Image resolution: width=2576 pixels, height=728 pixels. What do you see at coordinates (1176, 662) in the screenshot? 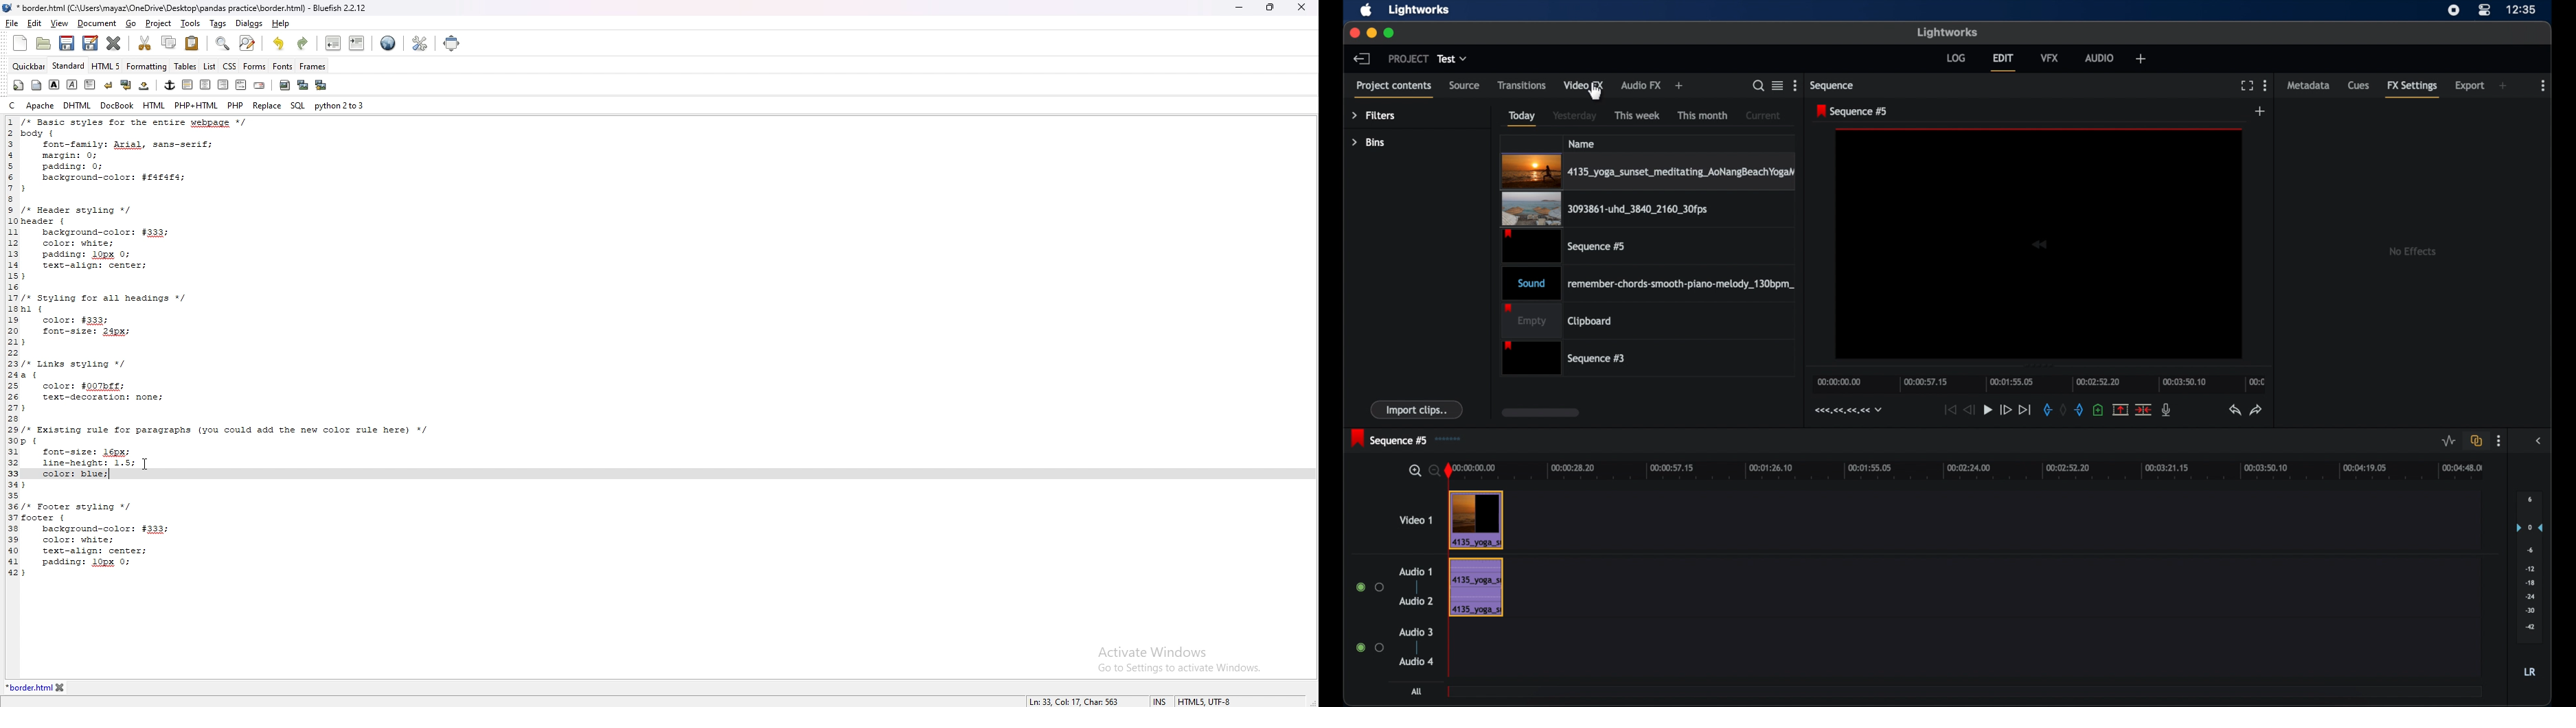
I see `Activate Windows Go to Settings to activate Windows` at bounding box center [1176, 662].